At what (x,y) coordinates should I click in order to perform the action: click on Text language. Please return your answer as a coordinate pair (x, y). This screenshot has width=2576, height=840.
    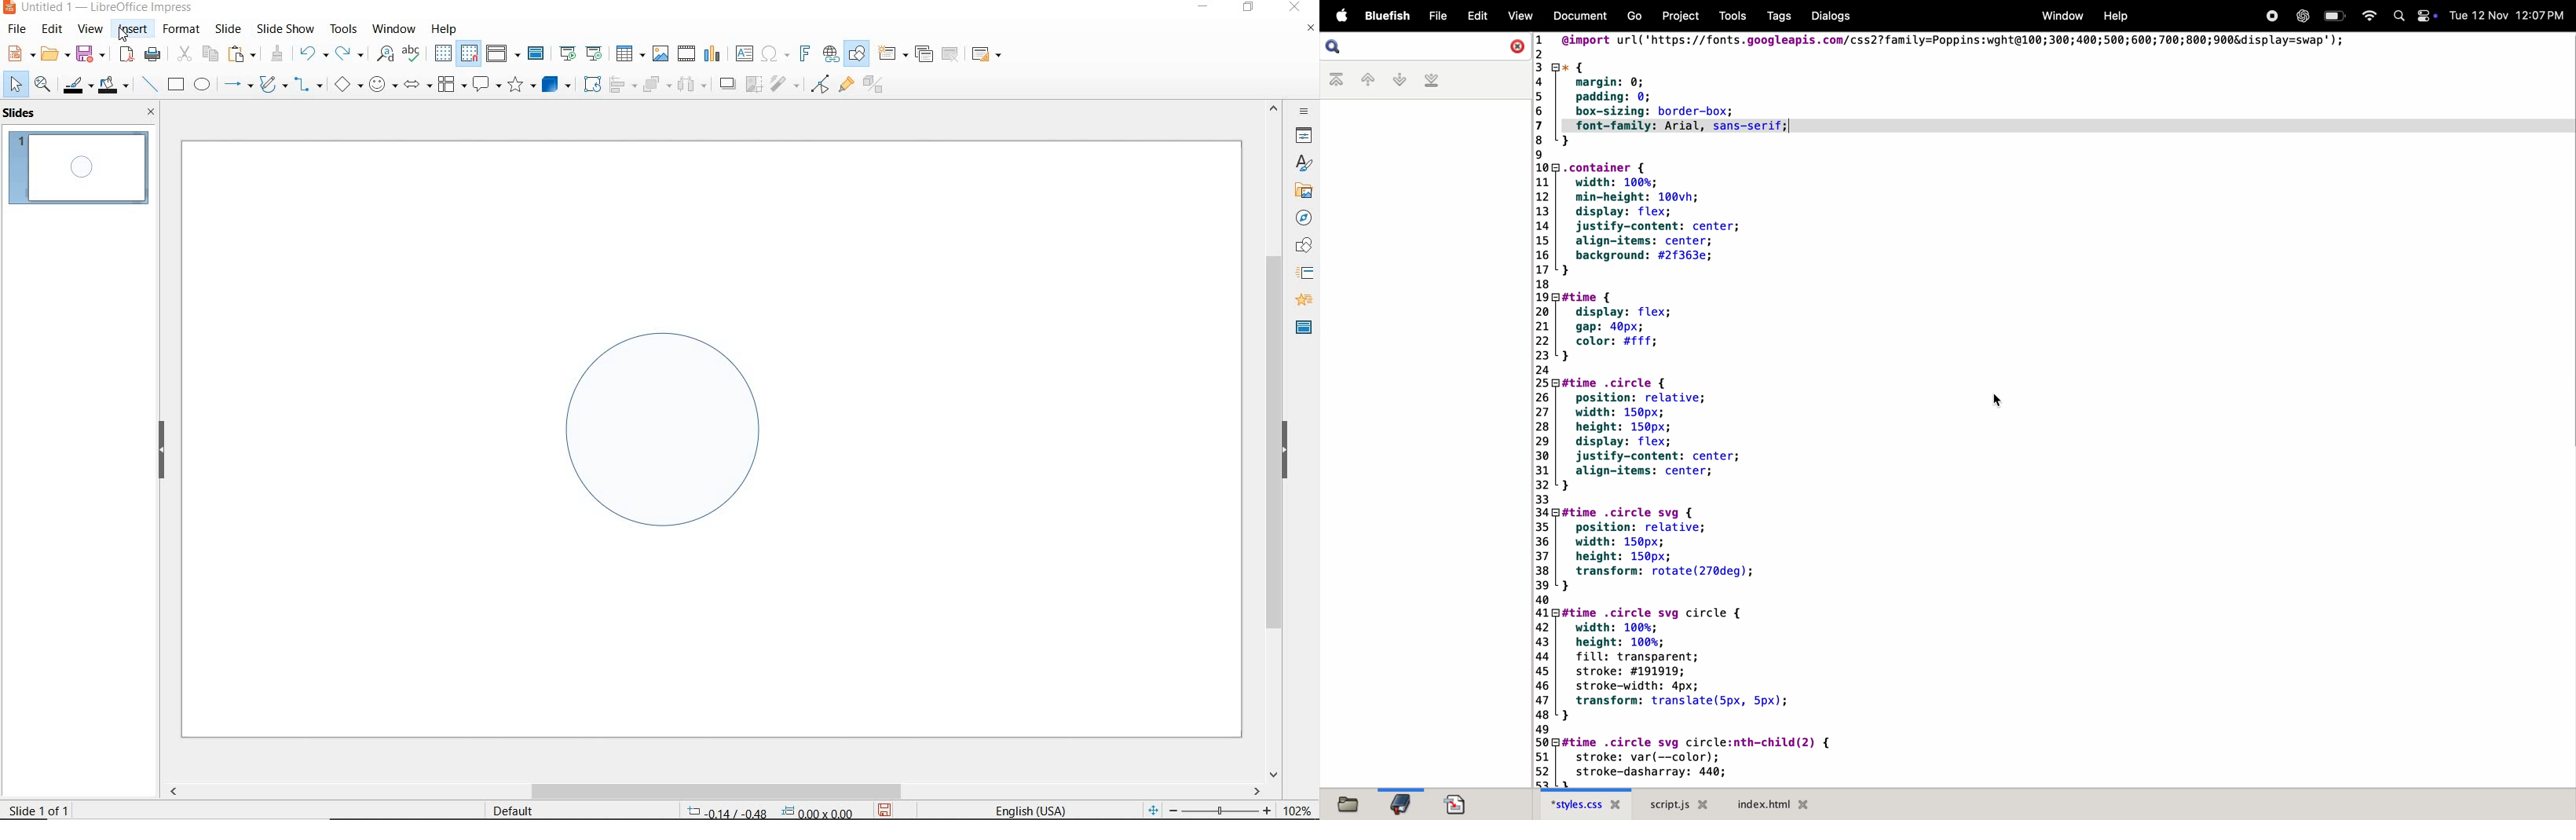
    Looking at the image, I should click on (1028, 809).